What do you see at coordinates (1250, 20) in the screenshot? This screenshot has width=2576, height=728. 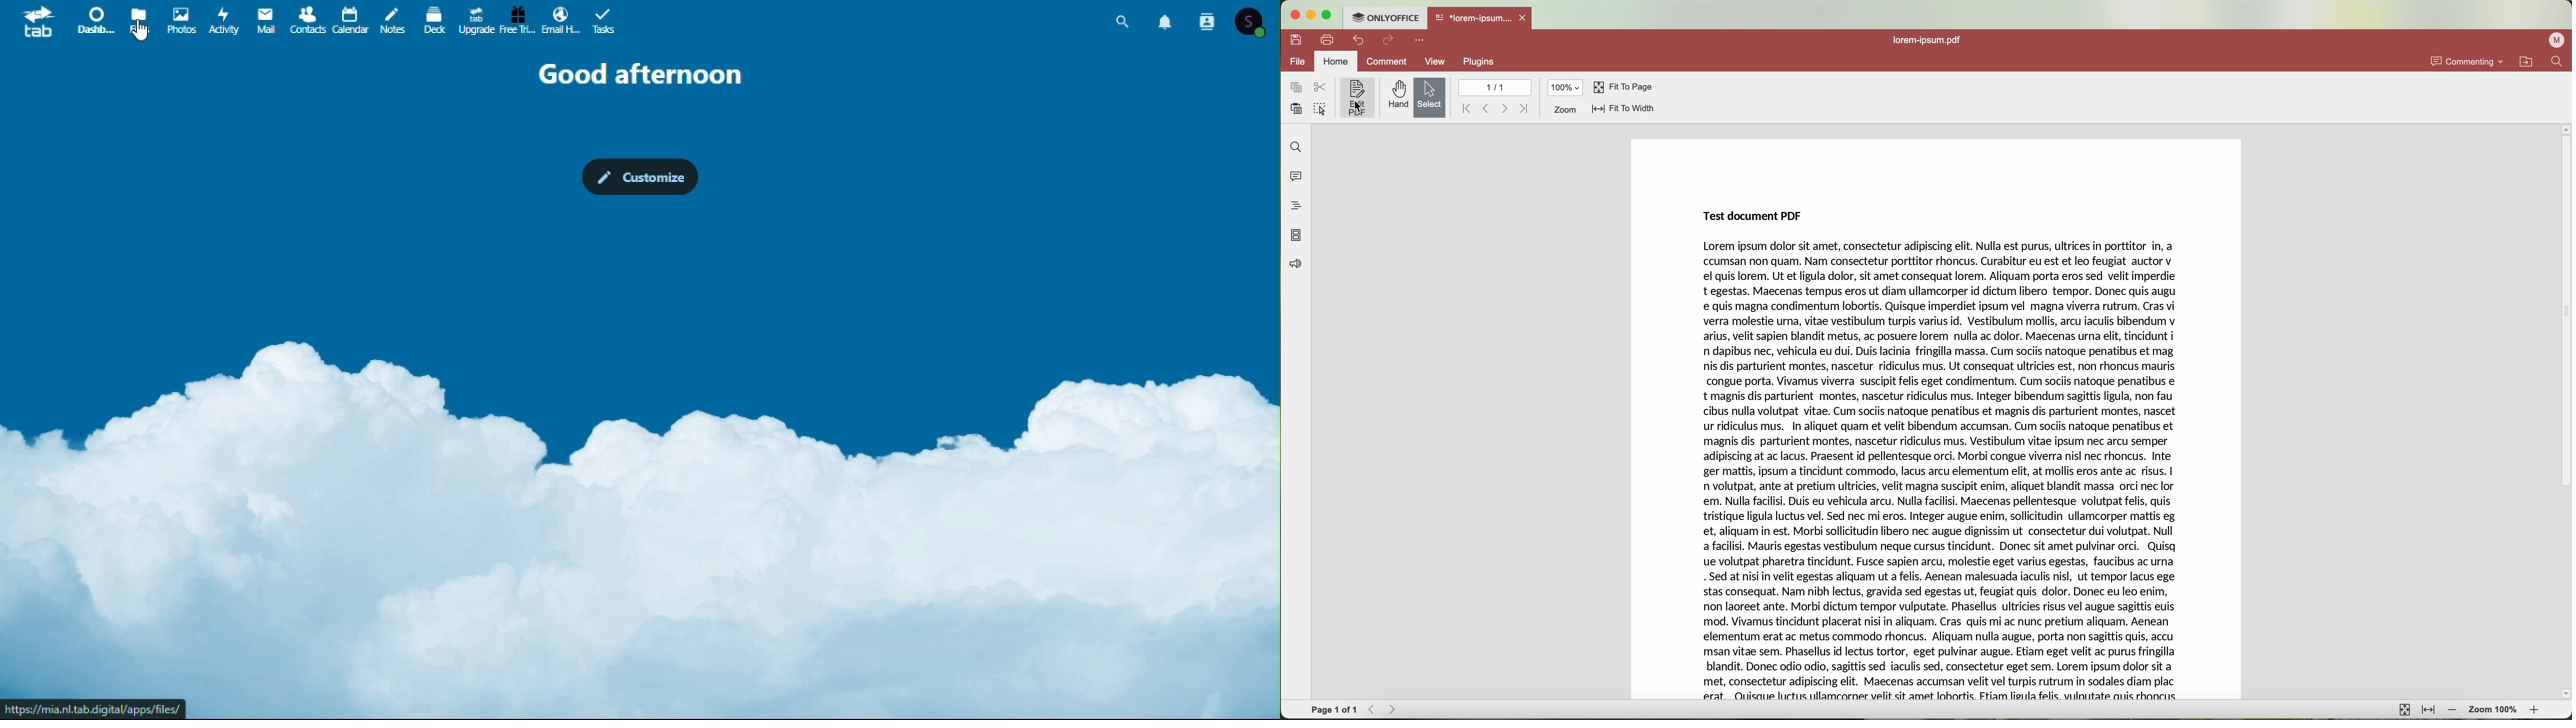 I see `Account icon` at bounding box center [1250, 20].